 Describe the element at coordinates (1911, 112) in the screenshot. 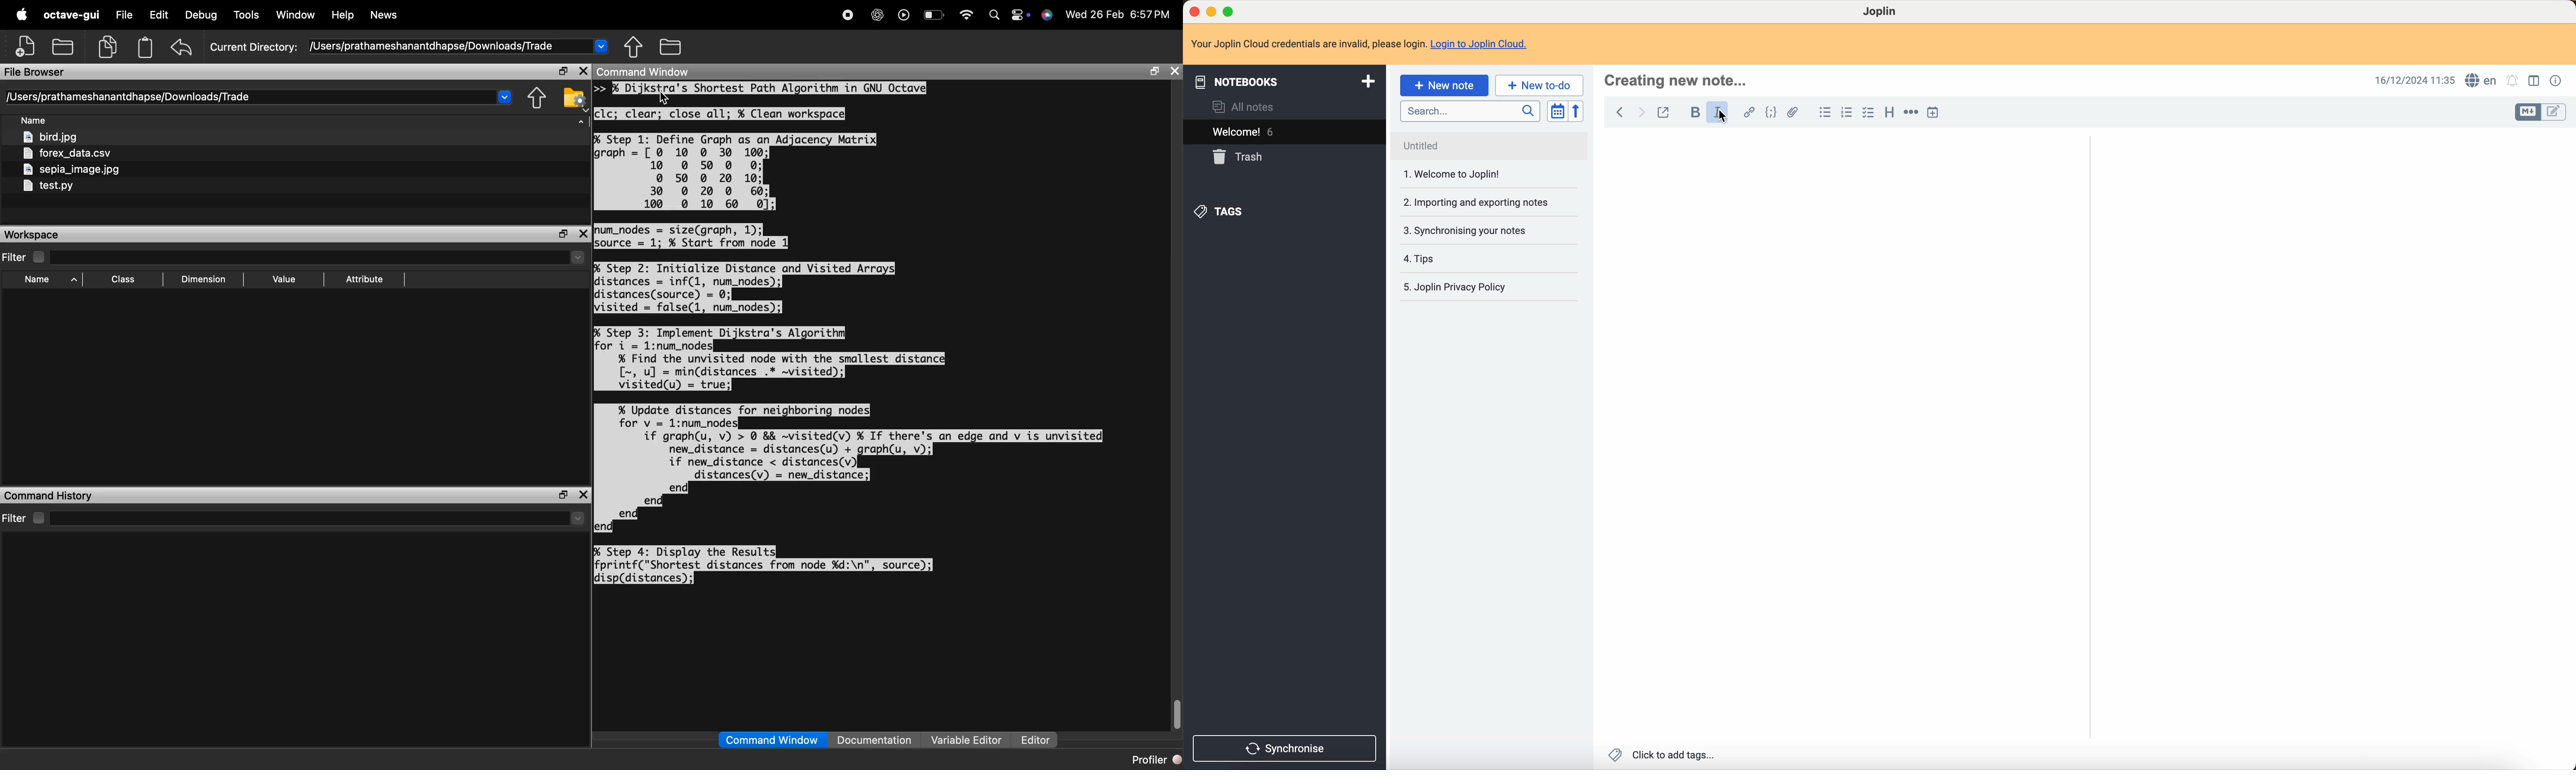

I see `horizontal rule` at that location.